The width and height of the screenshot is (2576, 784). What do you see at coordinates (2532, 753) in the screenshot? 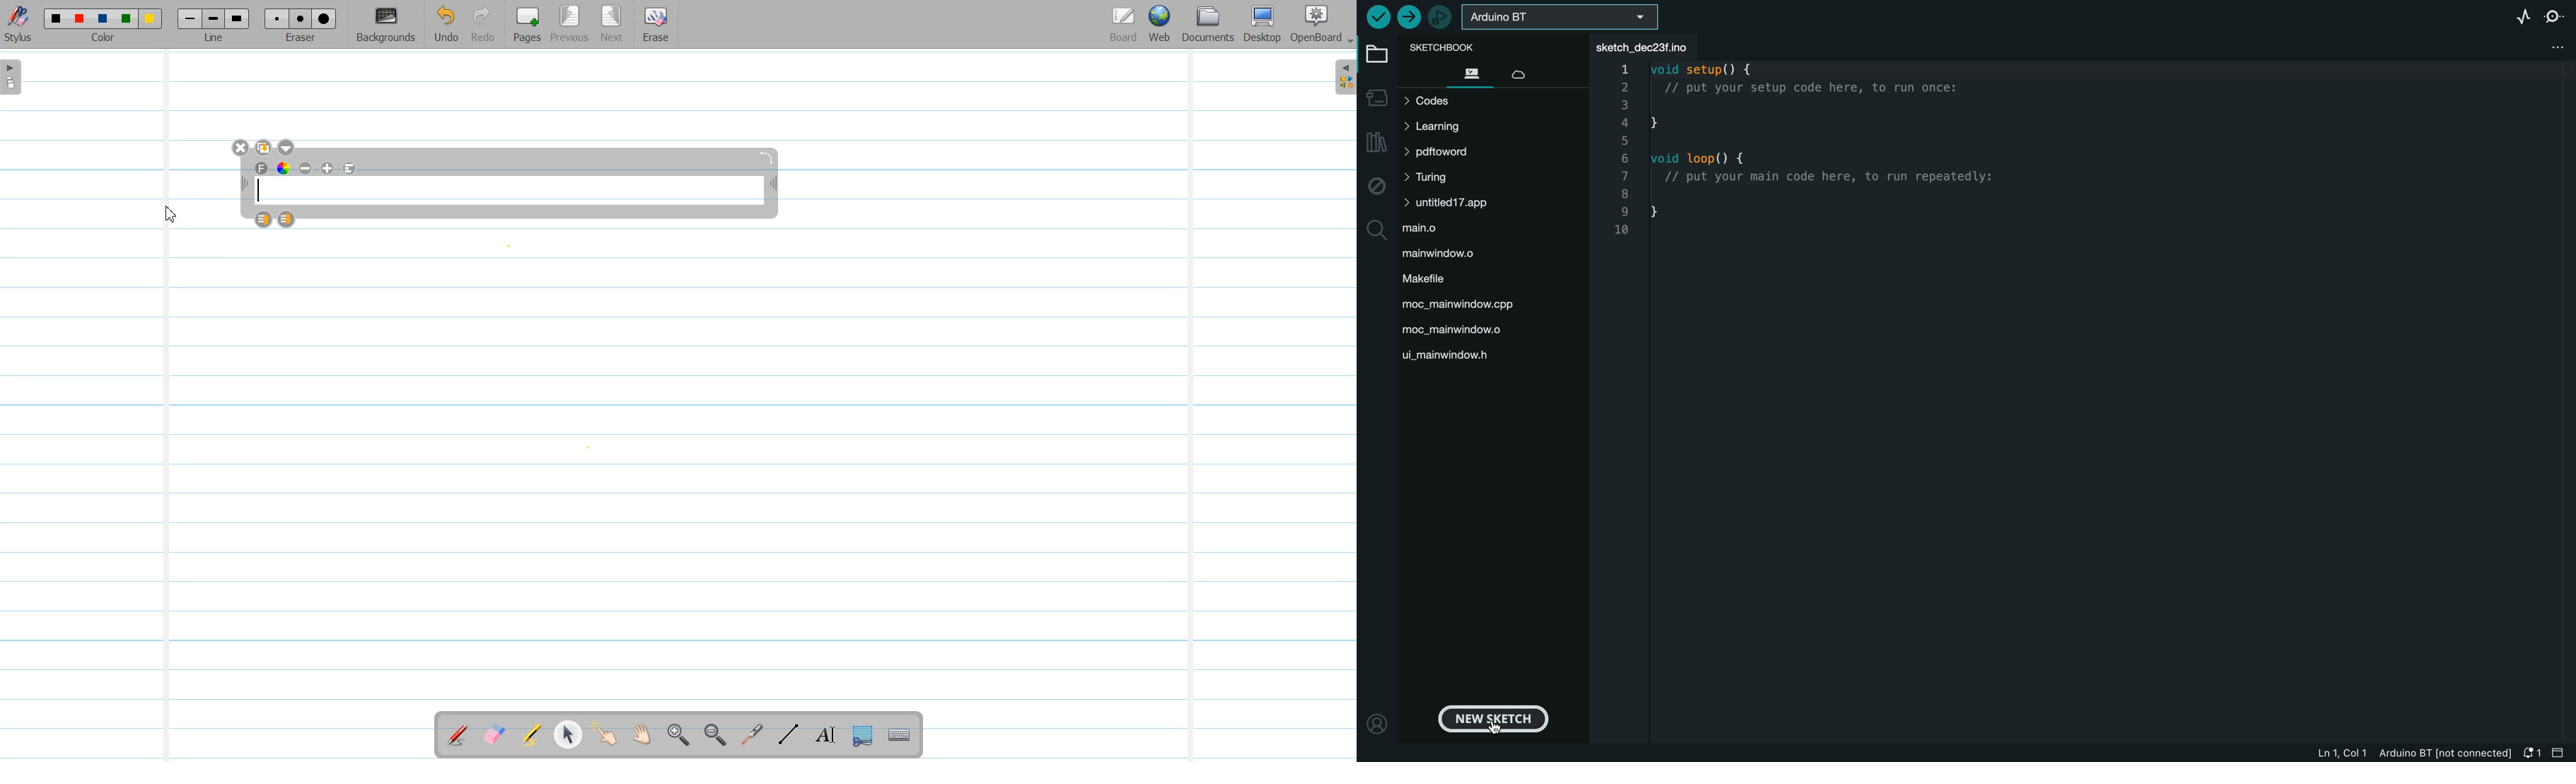
I see `notification` at bounding box center [2532, 753].